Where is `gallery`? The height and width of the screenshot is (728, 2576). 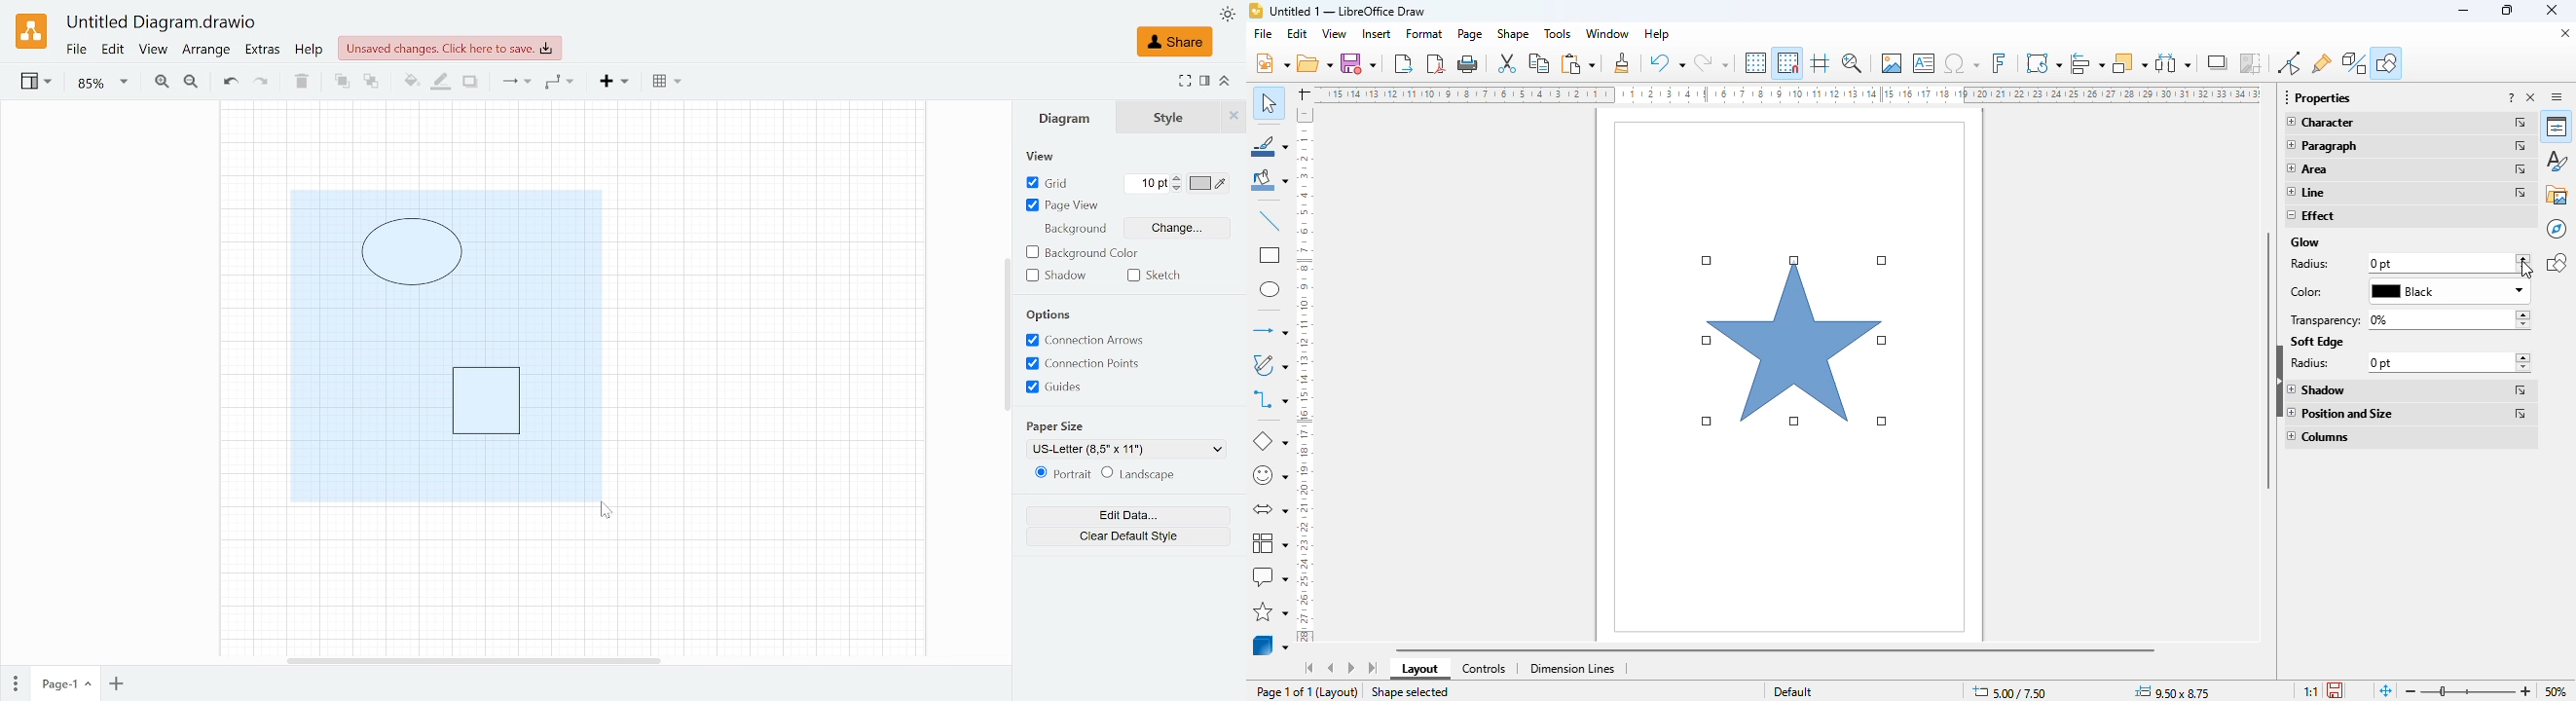 gallery is located at coordinates (2557, 195).